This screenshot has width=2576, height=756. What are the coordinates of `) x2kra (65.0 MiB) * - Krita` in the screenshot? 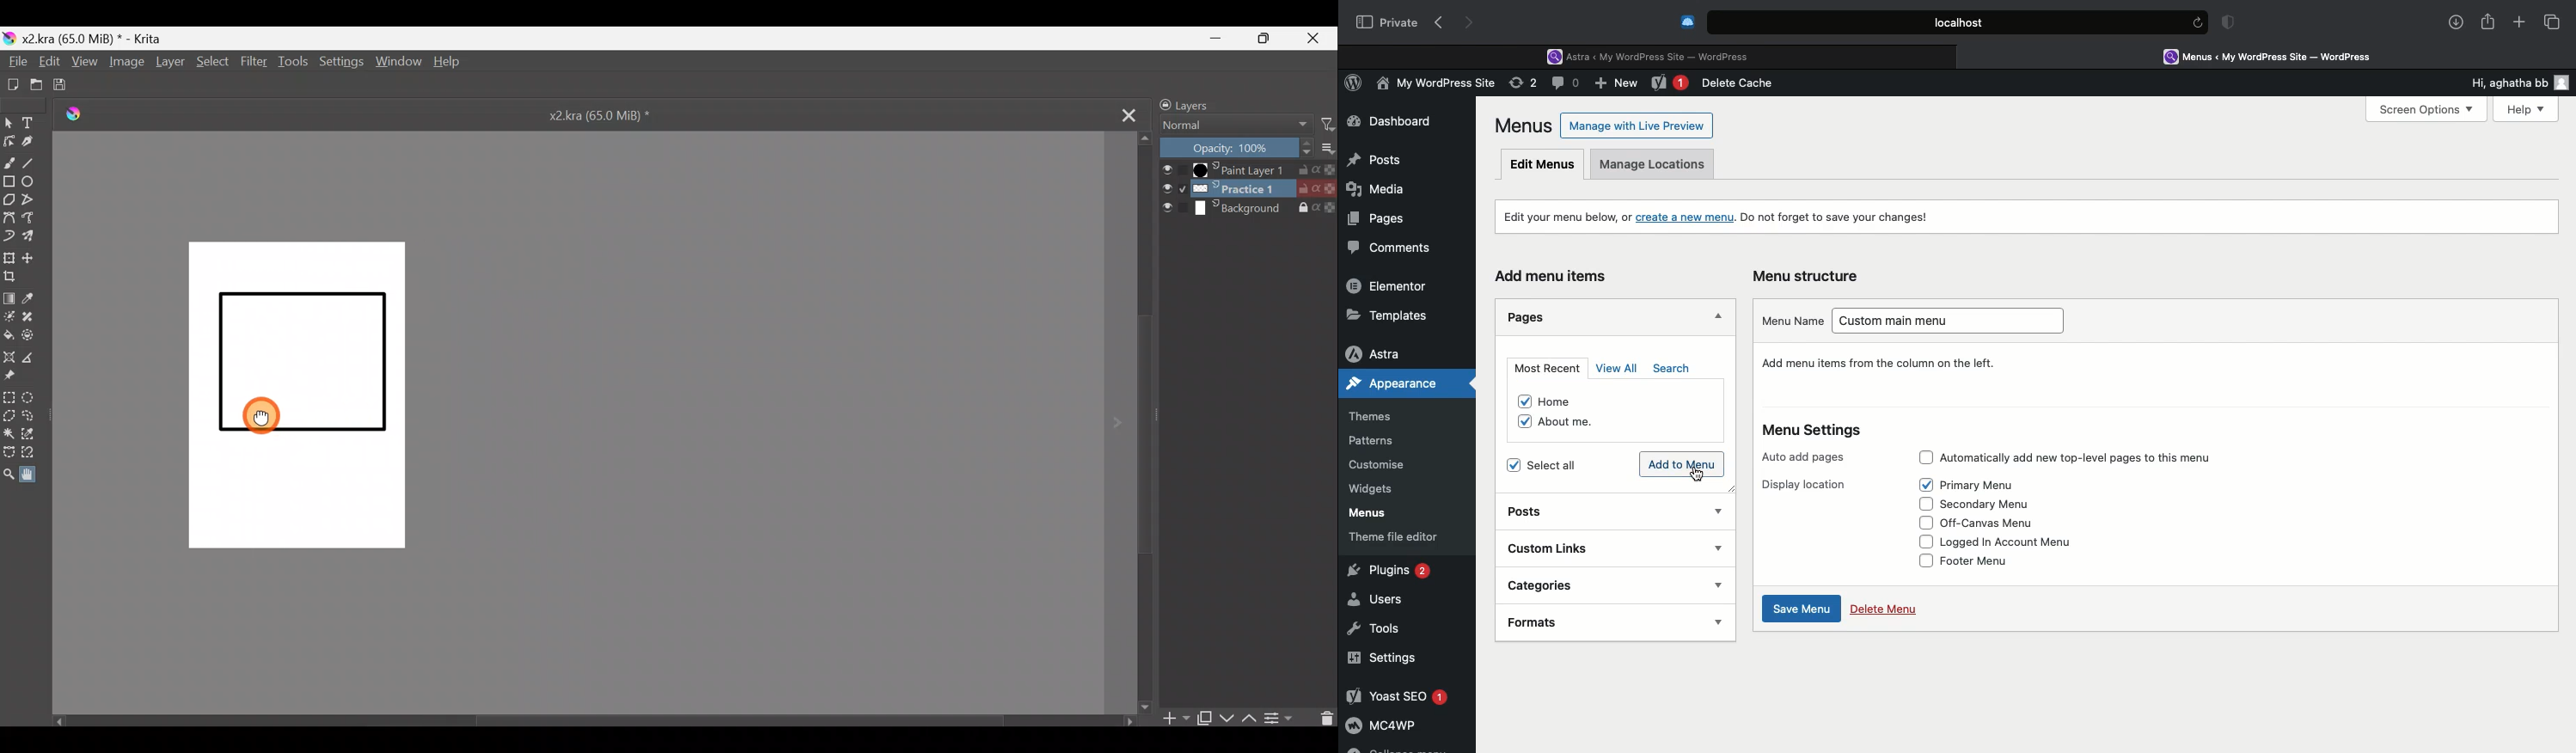 It's located at (89, 39).